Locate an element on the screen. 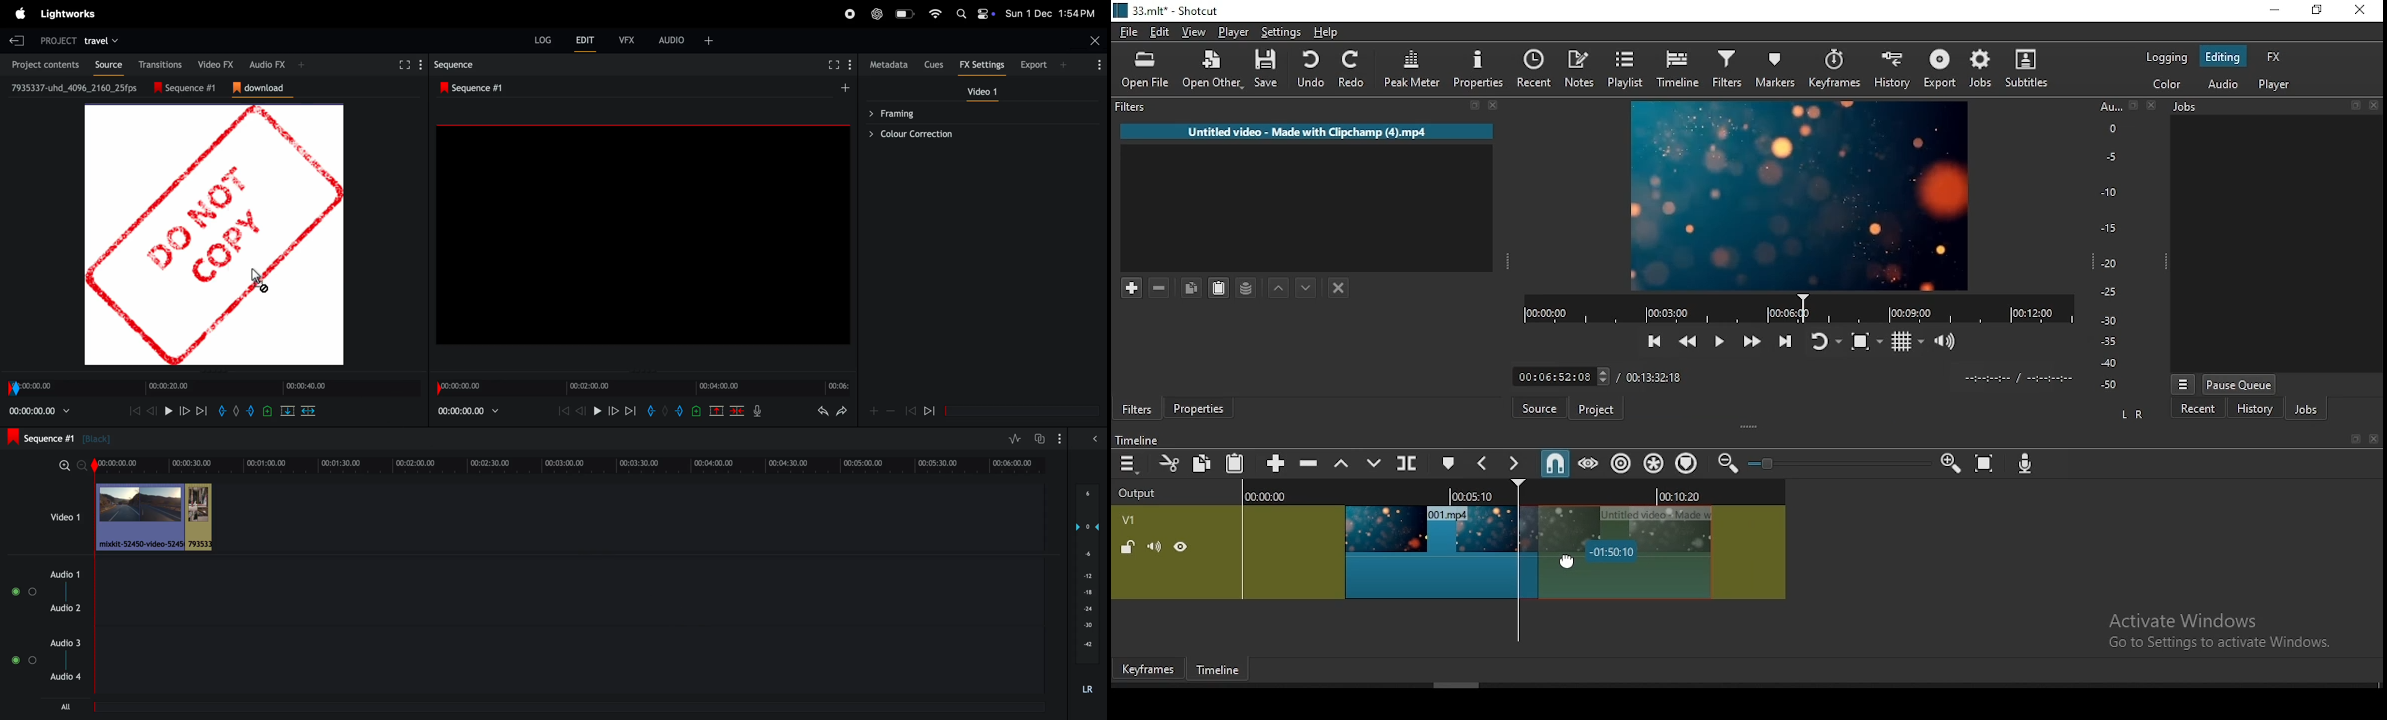 The height and width of the screenshot is (728, 2408). cut is located at coordinates (716, 410).